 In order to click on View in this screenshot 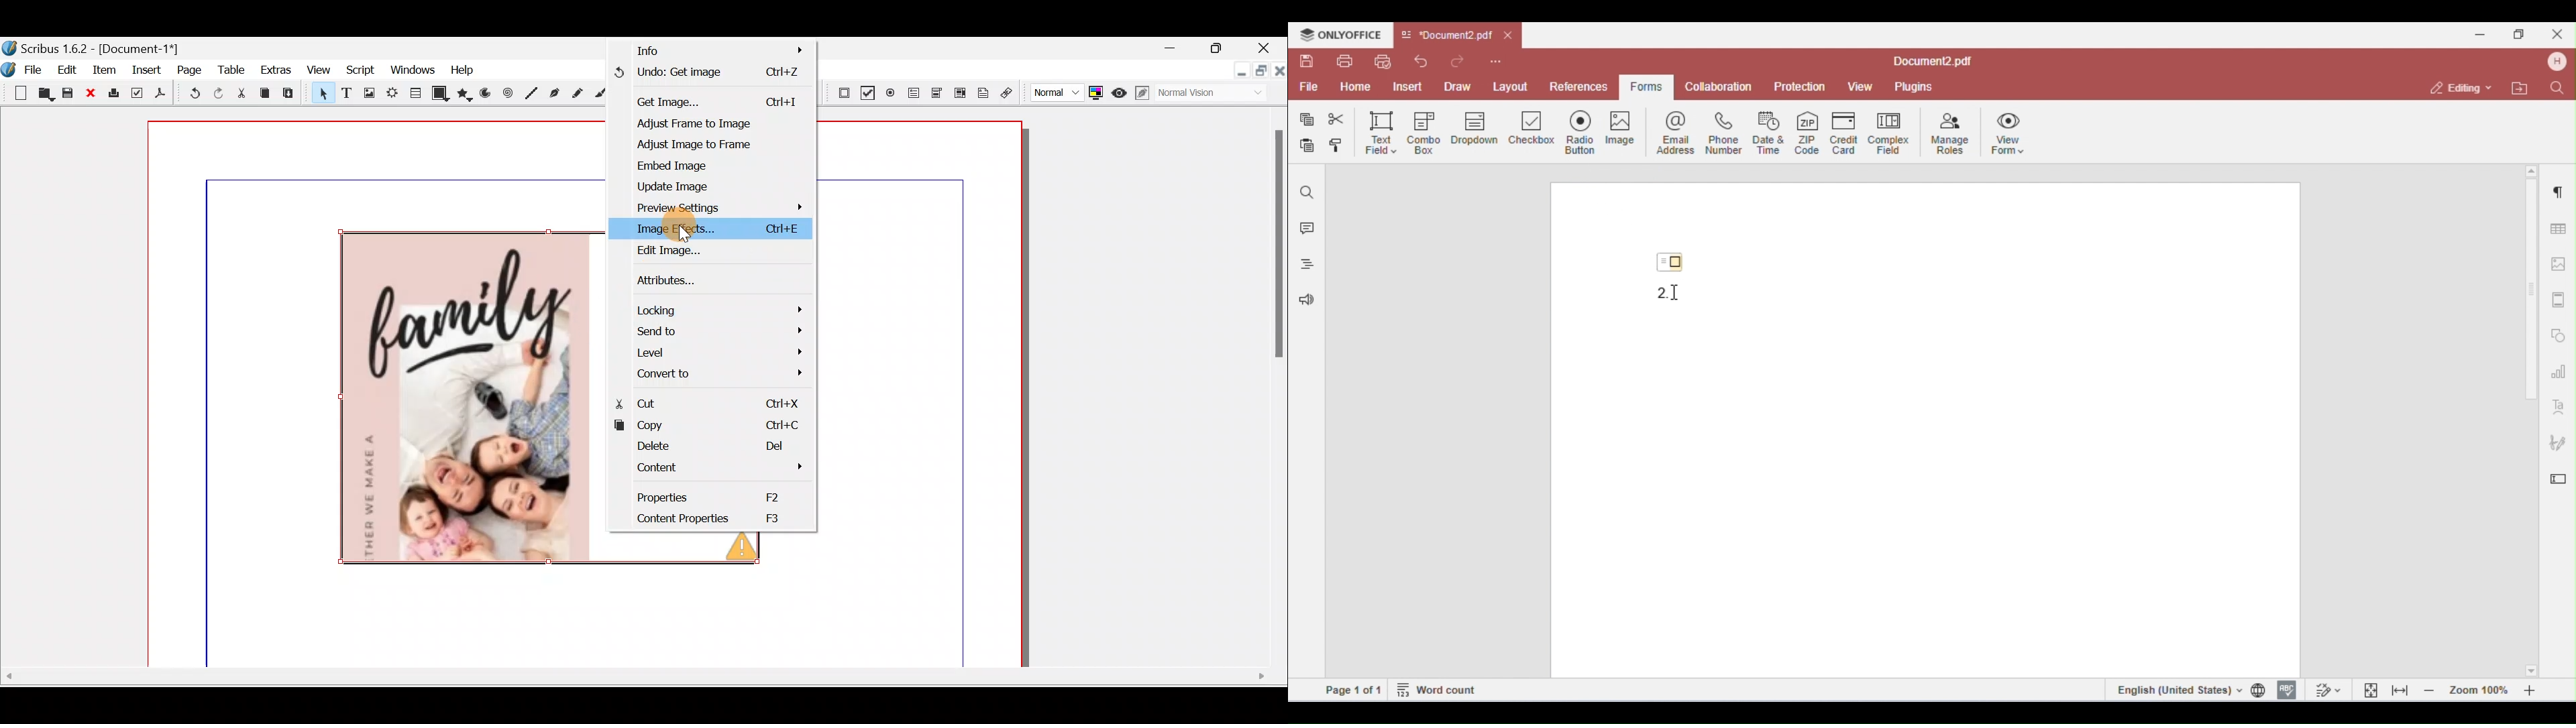, I will do `click(317, 70)`.